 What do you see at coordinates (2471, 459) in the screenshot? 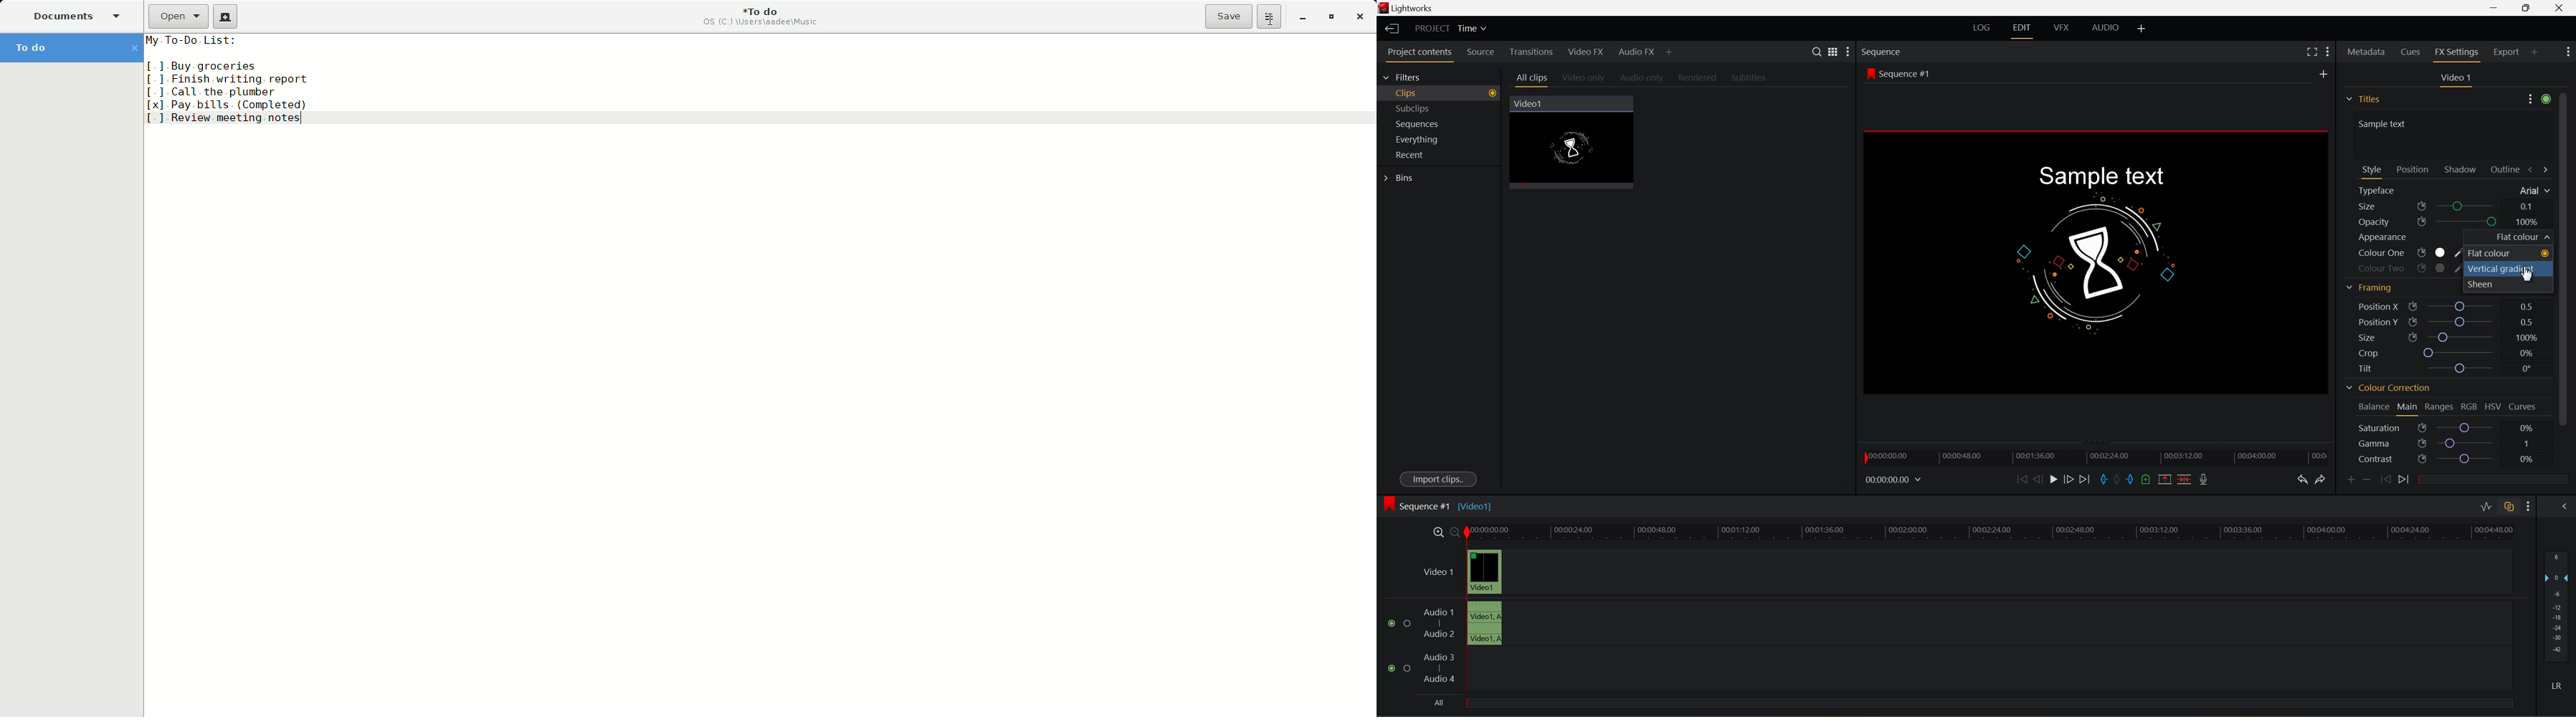
I see `slider` at bounding box center [2471, 459].